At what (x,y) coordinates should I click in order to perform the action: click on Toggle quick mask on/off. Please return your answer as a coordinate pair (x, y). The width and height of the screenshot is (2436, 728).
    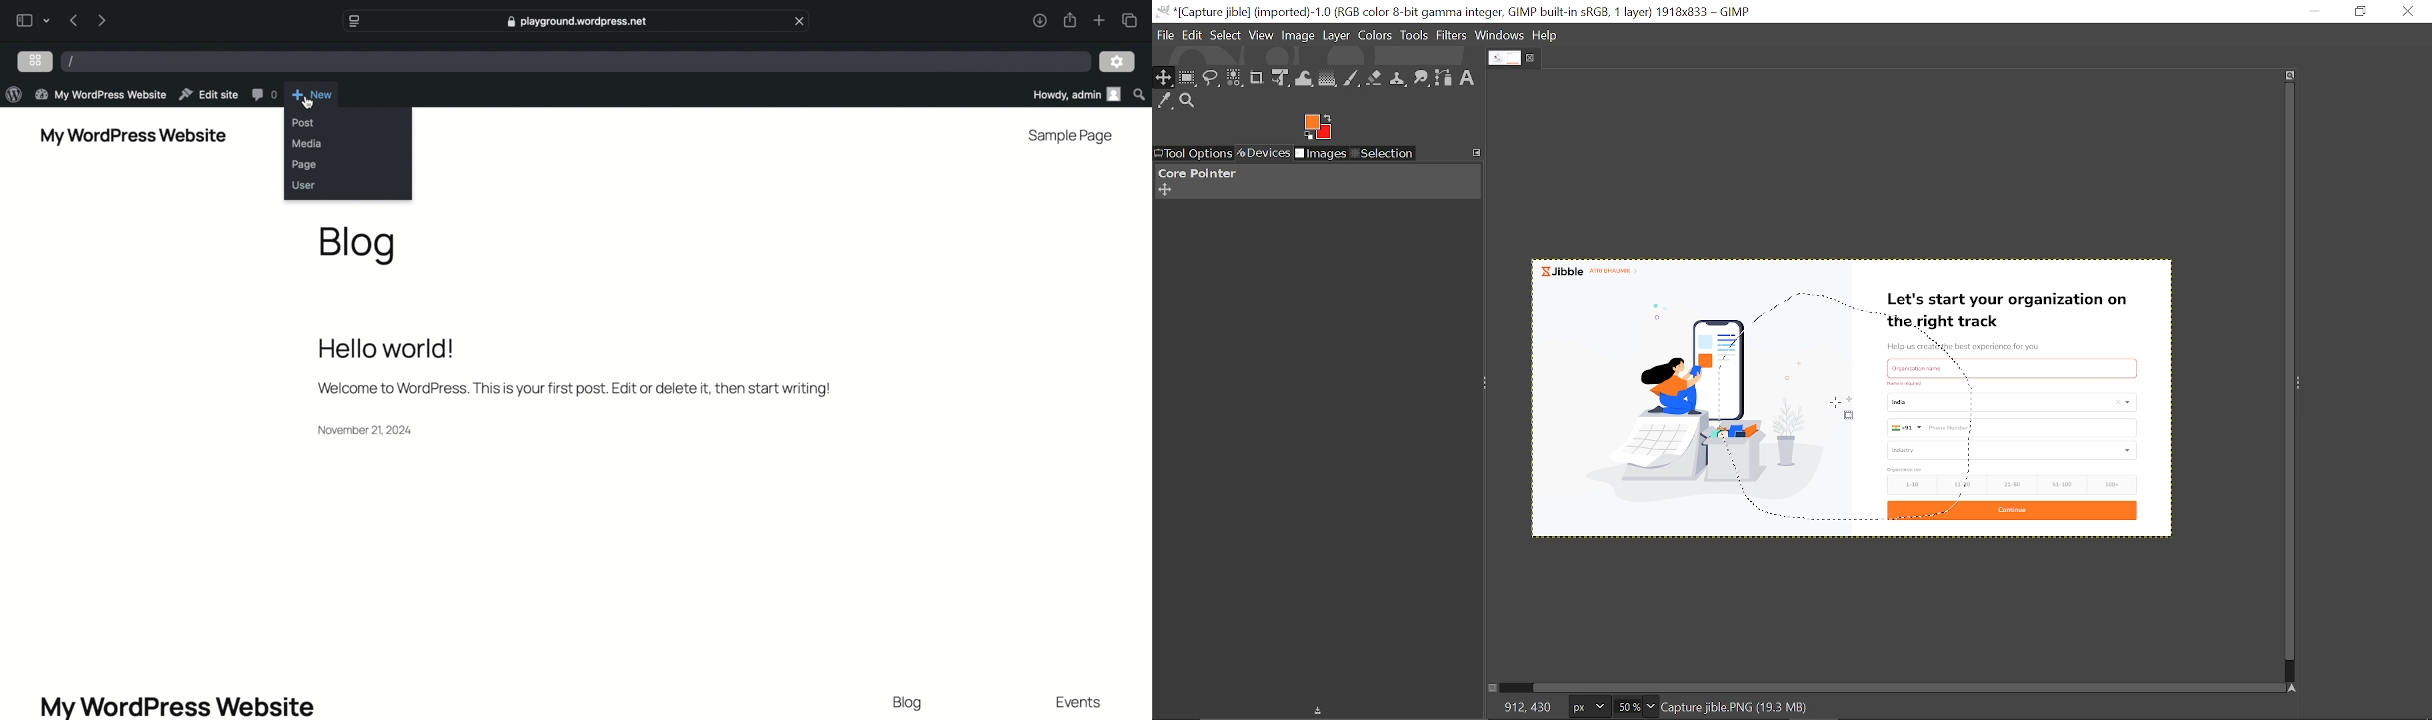
    Looking at the image, I should click on (1491, 688).